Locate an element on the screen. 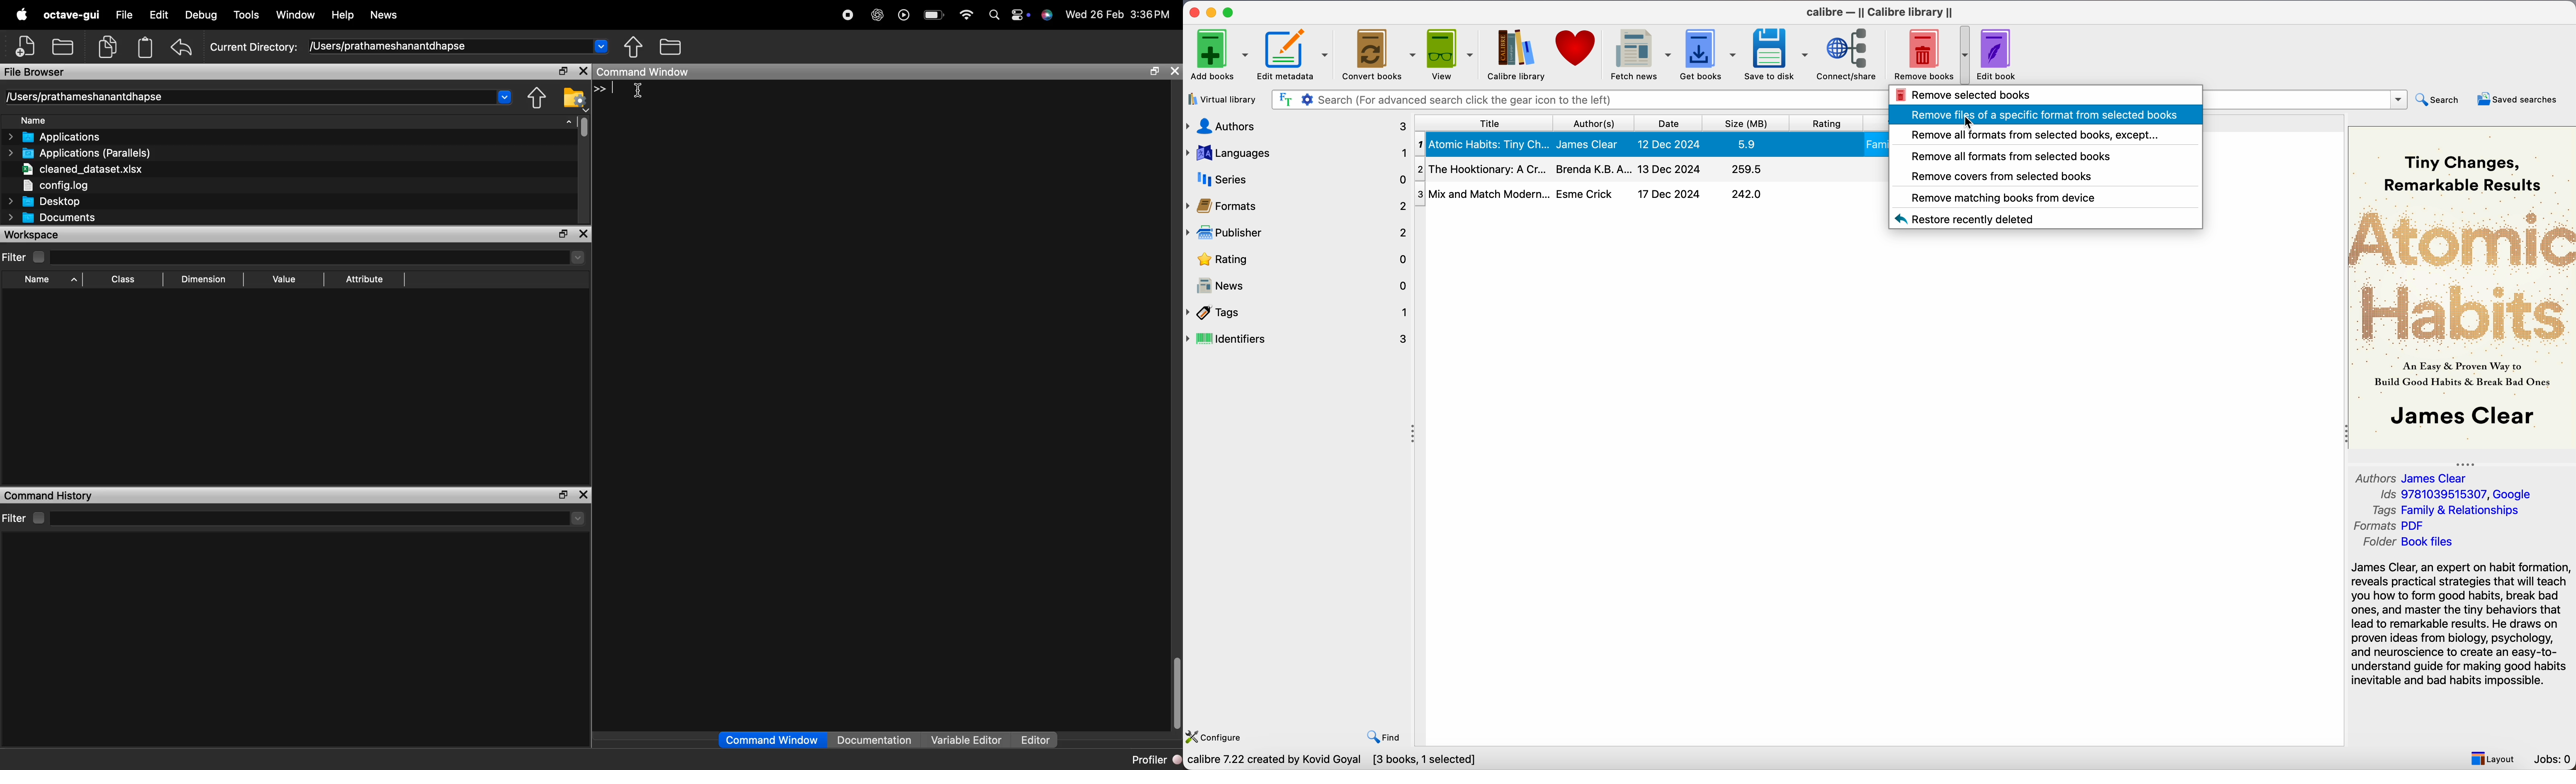 The width and height of the screenshot is (2576, 784). Variable Editor is located at coordinates (965, 740).